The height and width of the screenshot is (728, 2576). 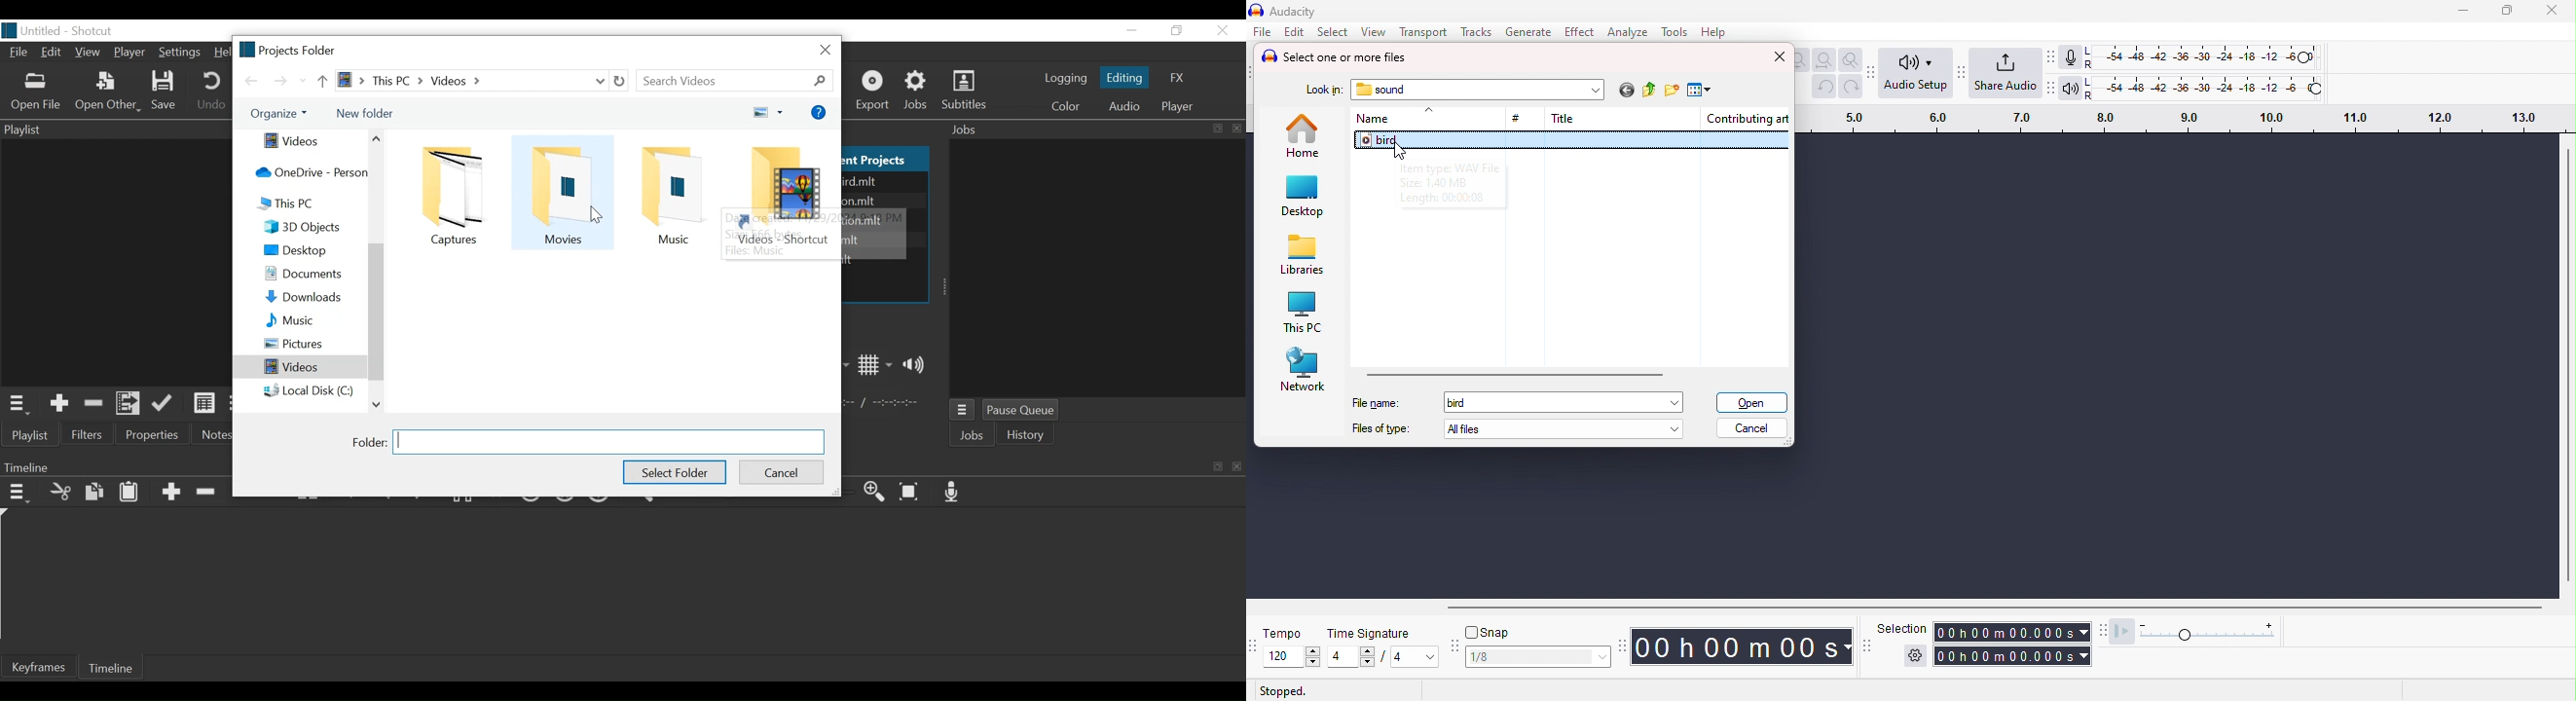 I want to click on Zoom Timeline in, so click(x=874, y=492).